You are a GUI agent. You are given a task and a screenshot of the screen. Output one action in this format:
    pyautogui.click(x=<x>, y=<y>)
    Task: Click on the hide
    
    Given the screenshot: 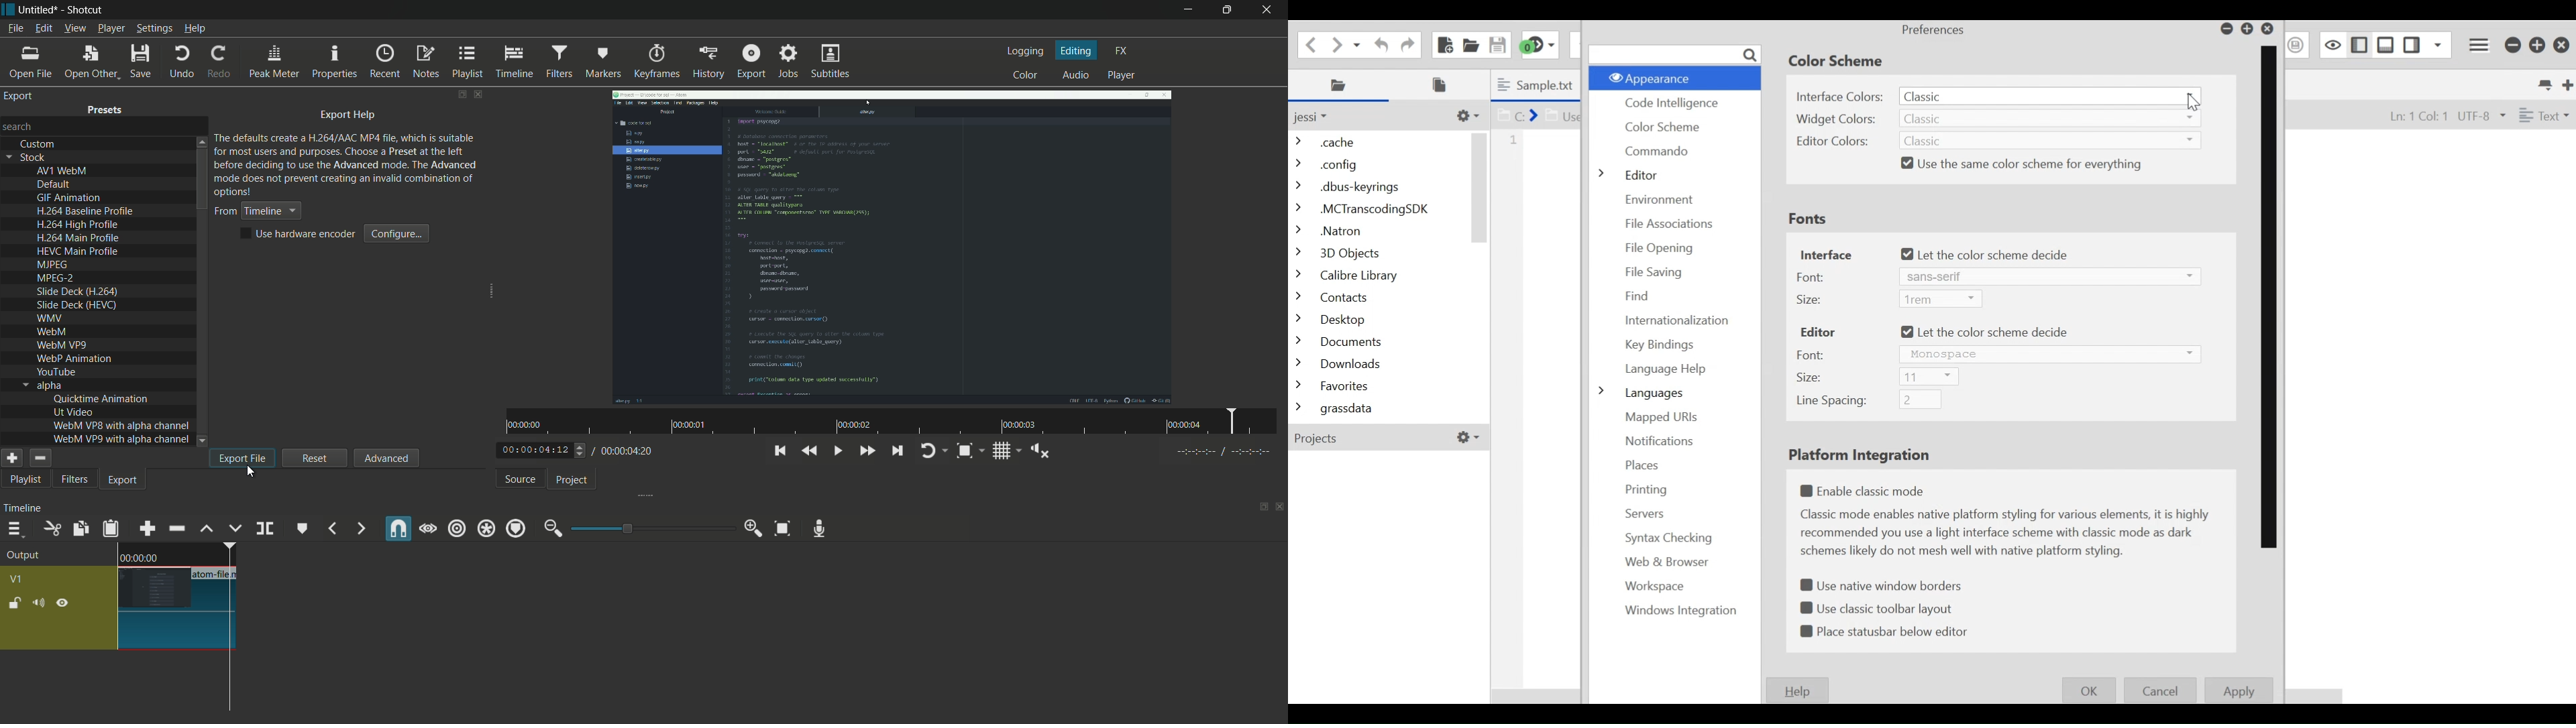 What is the action you would take?
    pyautogui.click(x=65, y=603)
    